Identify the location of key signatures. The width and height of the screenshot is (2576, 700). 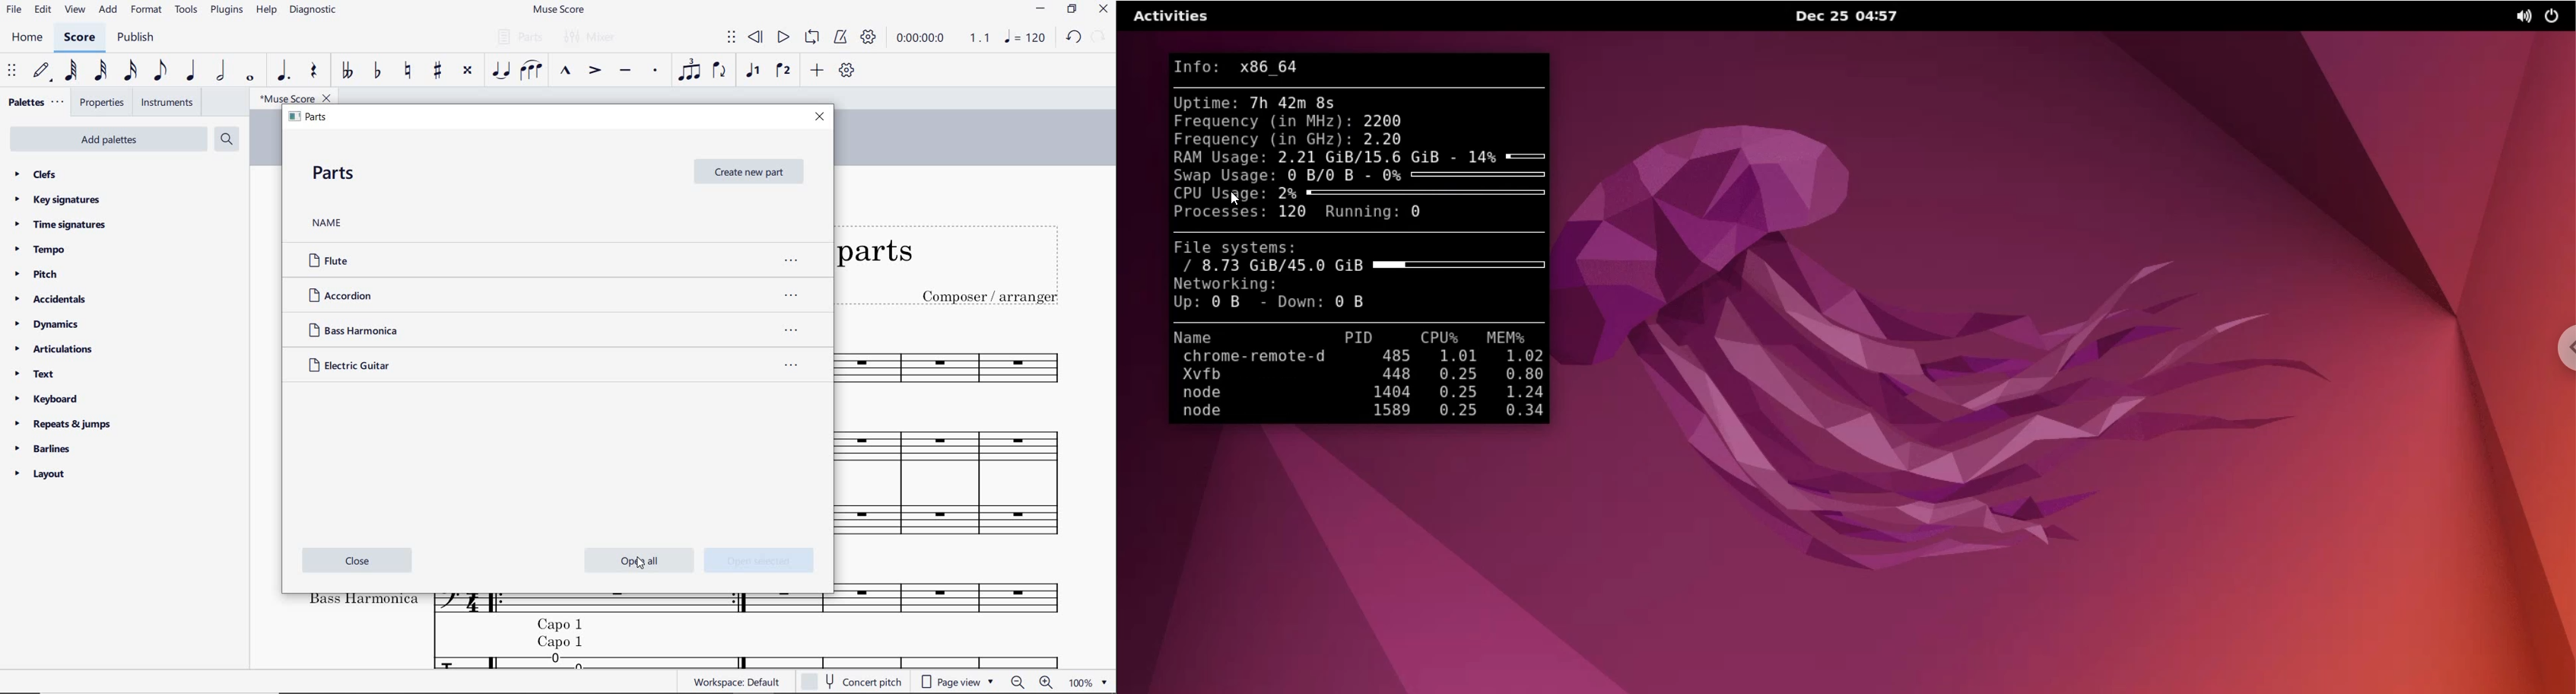
(56, 199).